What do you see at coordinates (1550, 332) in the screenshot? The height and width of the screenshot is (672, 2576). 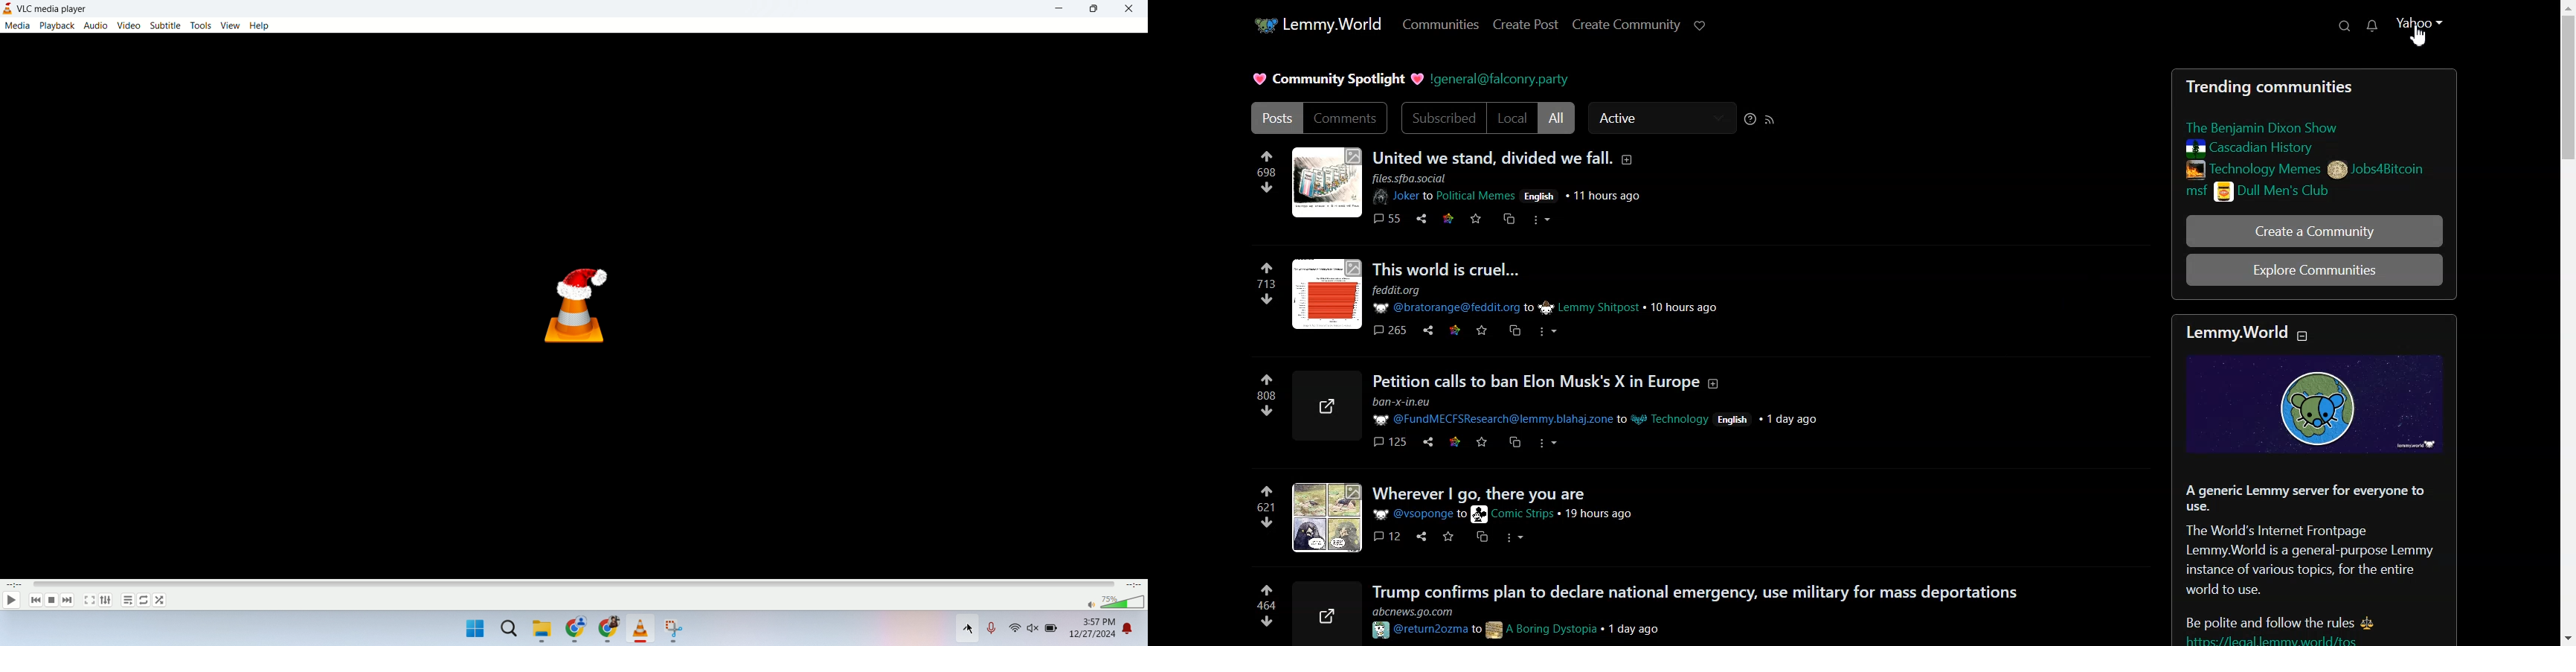 I see `` at bounding box center [1550, 332].